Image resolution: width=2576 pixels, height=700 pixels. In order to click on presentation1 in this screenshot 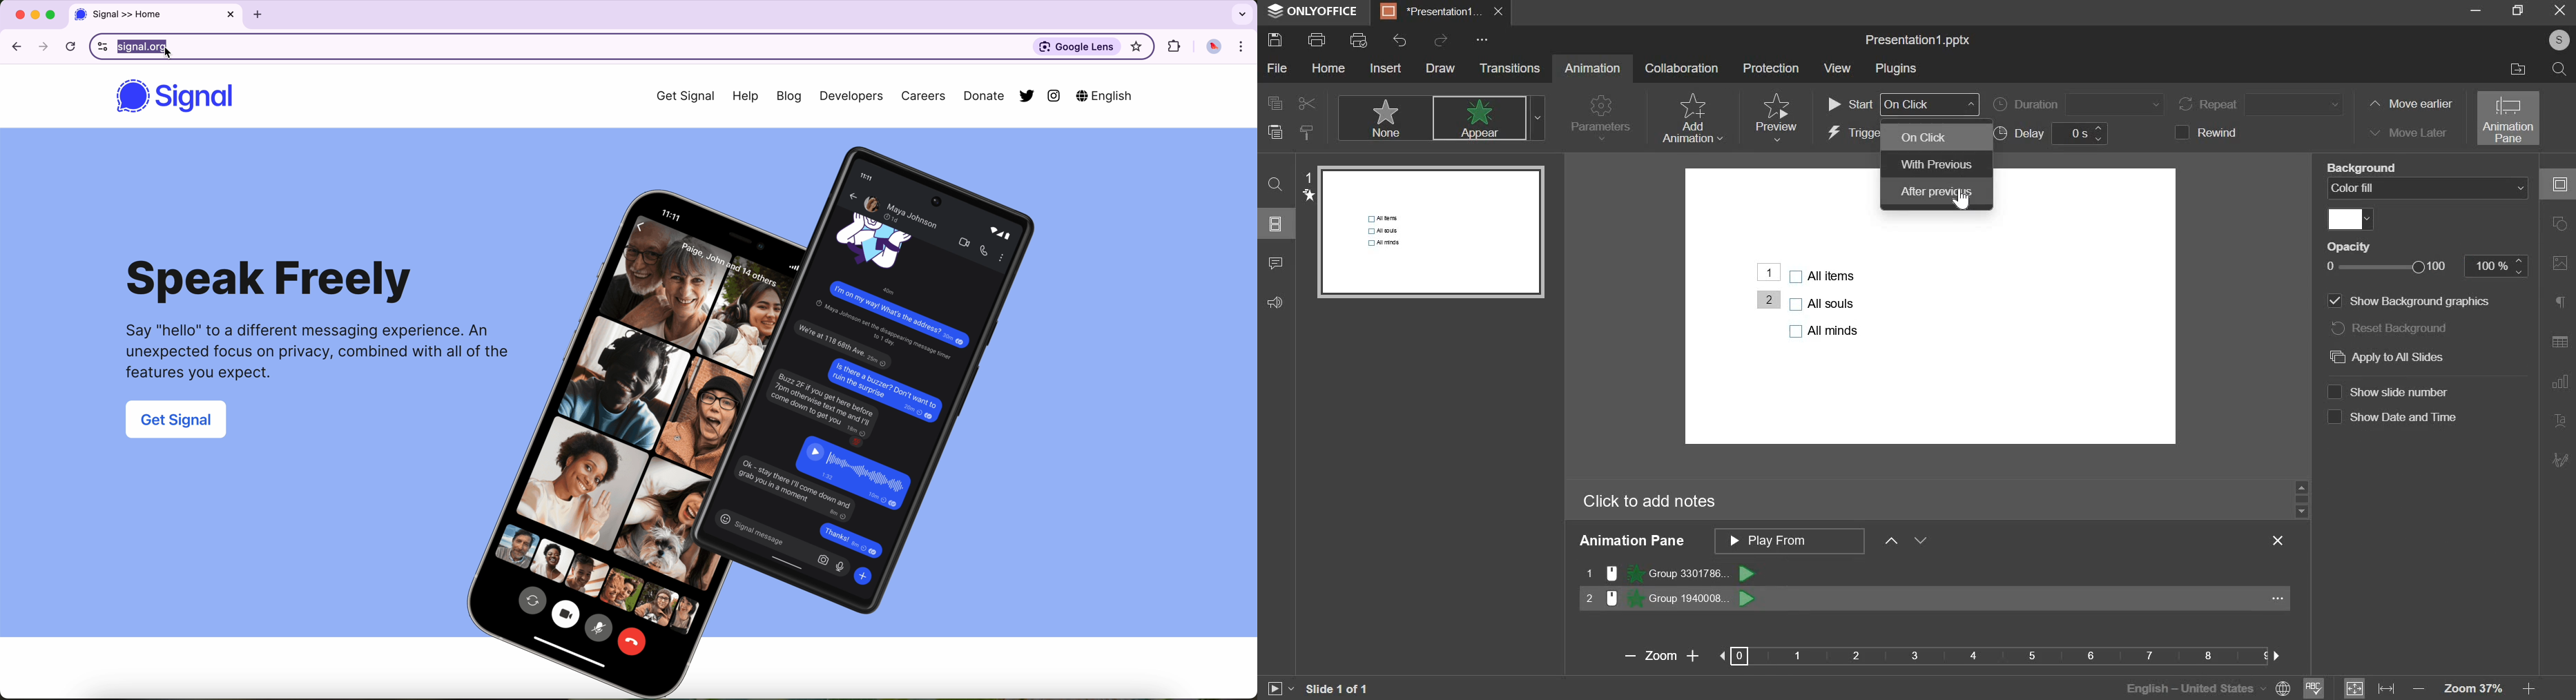, I will do `click(1427, 11)`.